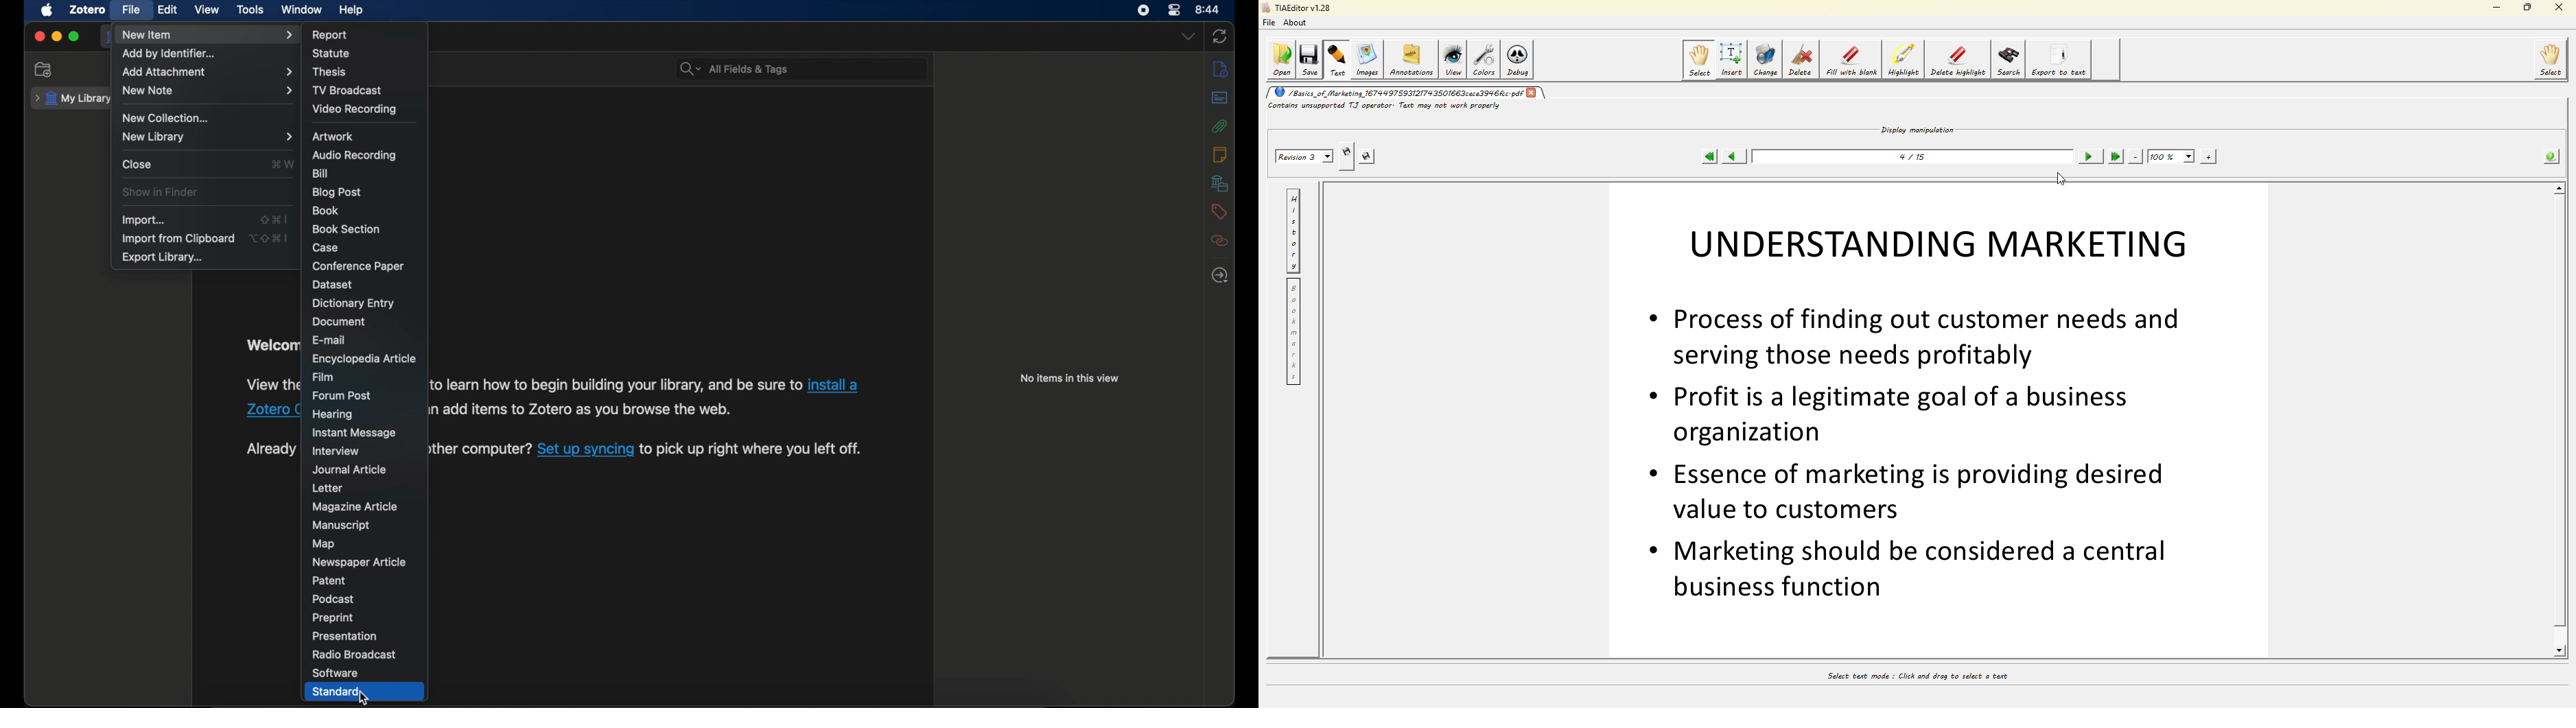 This screenshot has width=2576, height=728. Describe the element at coordinates (330, 71) in the screenshot. I see `thesis` at that location.